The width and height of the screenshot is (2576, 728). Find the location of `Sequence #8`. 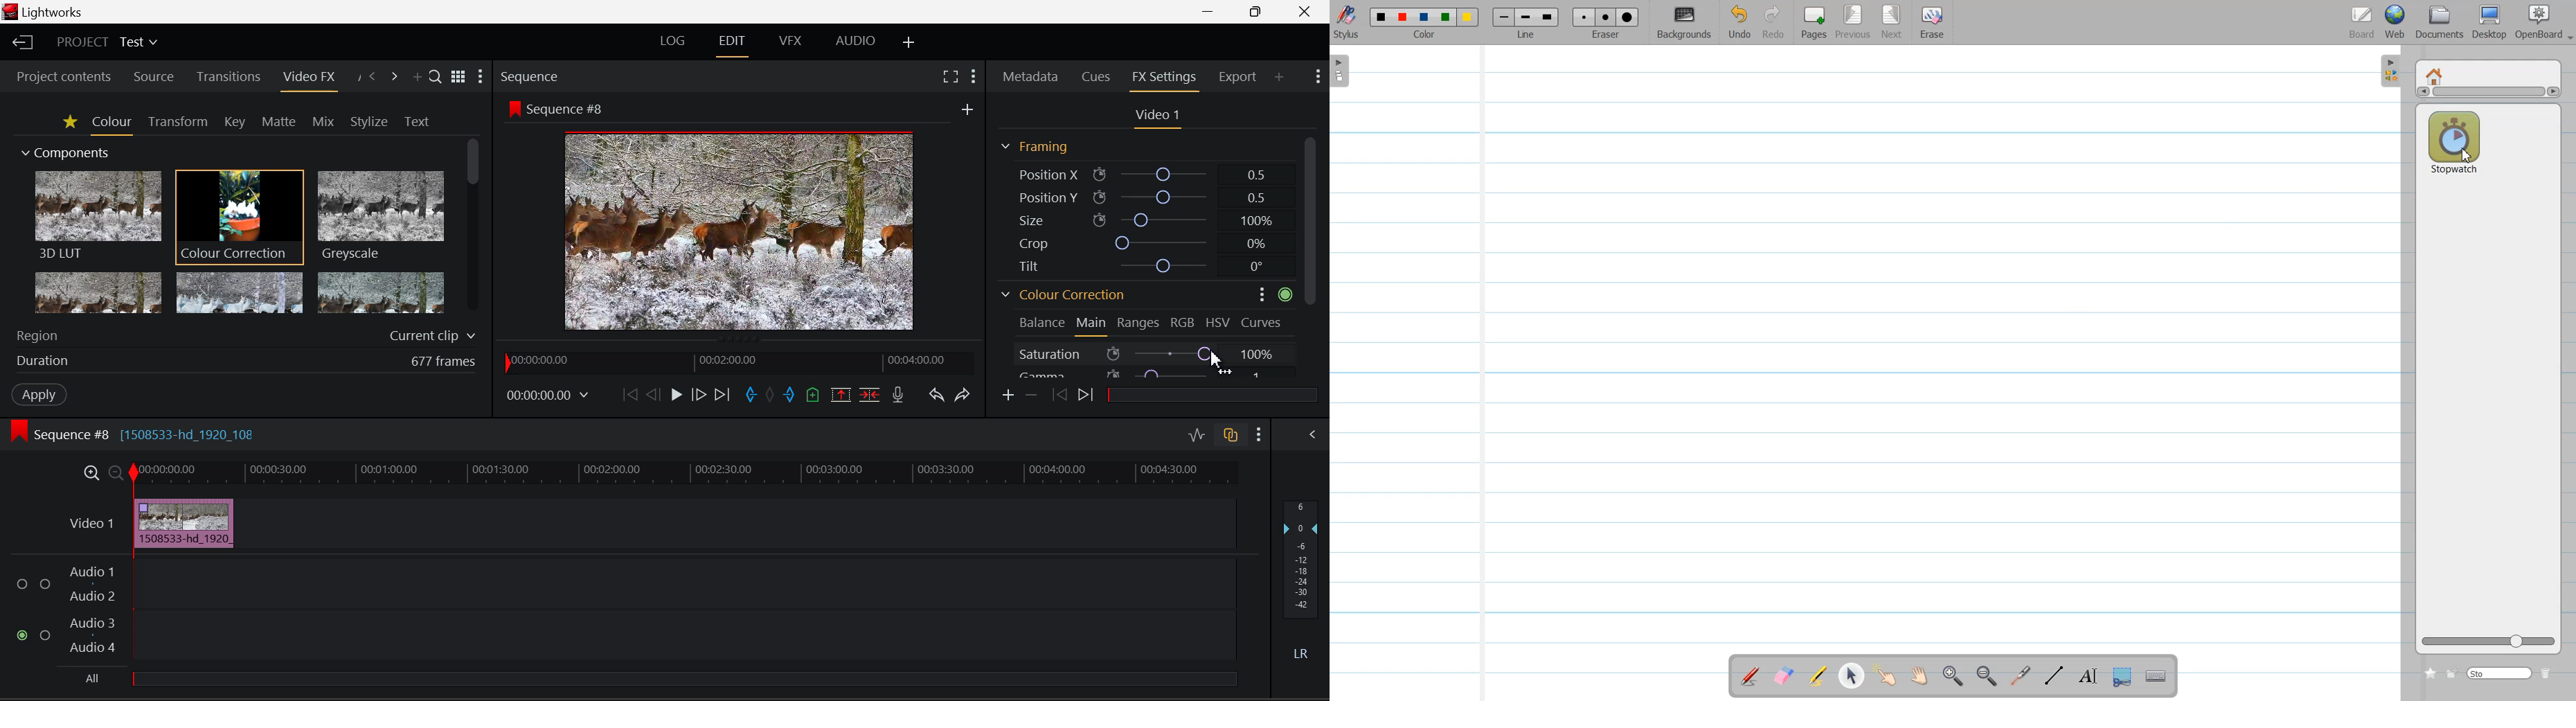

Sequence #8 is located at coordinates (555, 107).